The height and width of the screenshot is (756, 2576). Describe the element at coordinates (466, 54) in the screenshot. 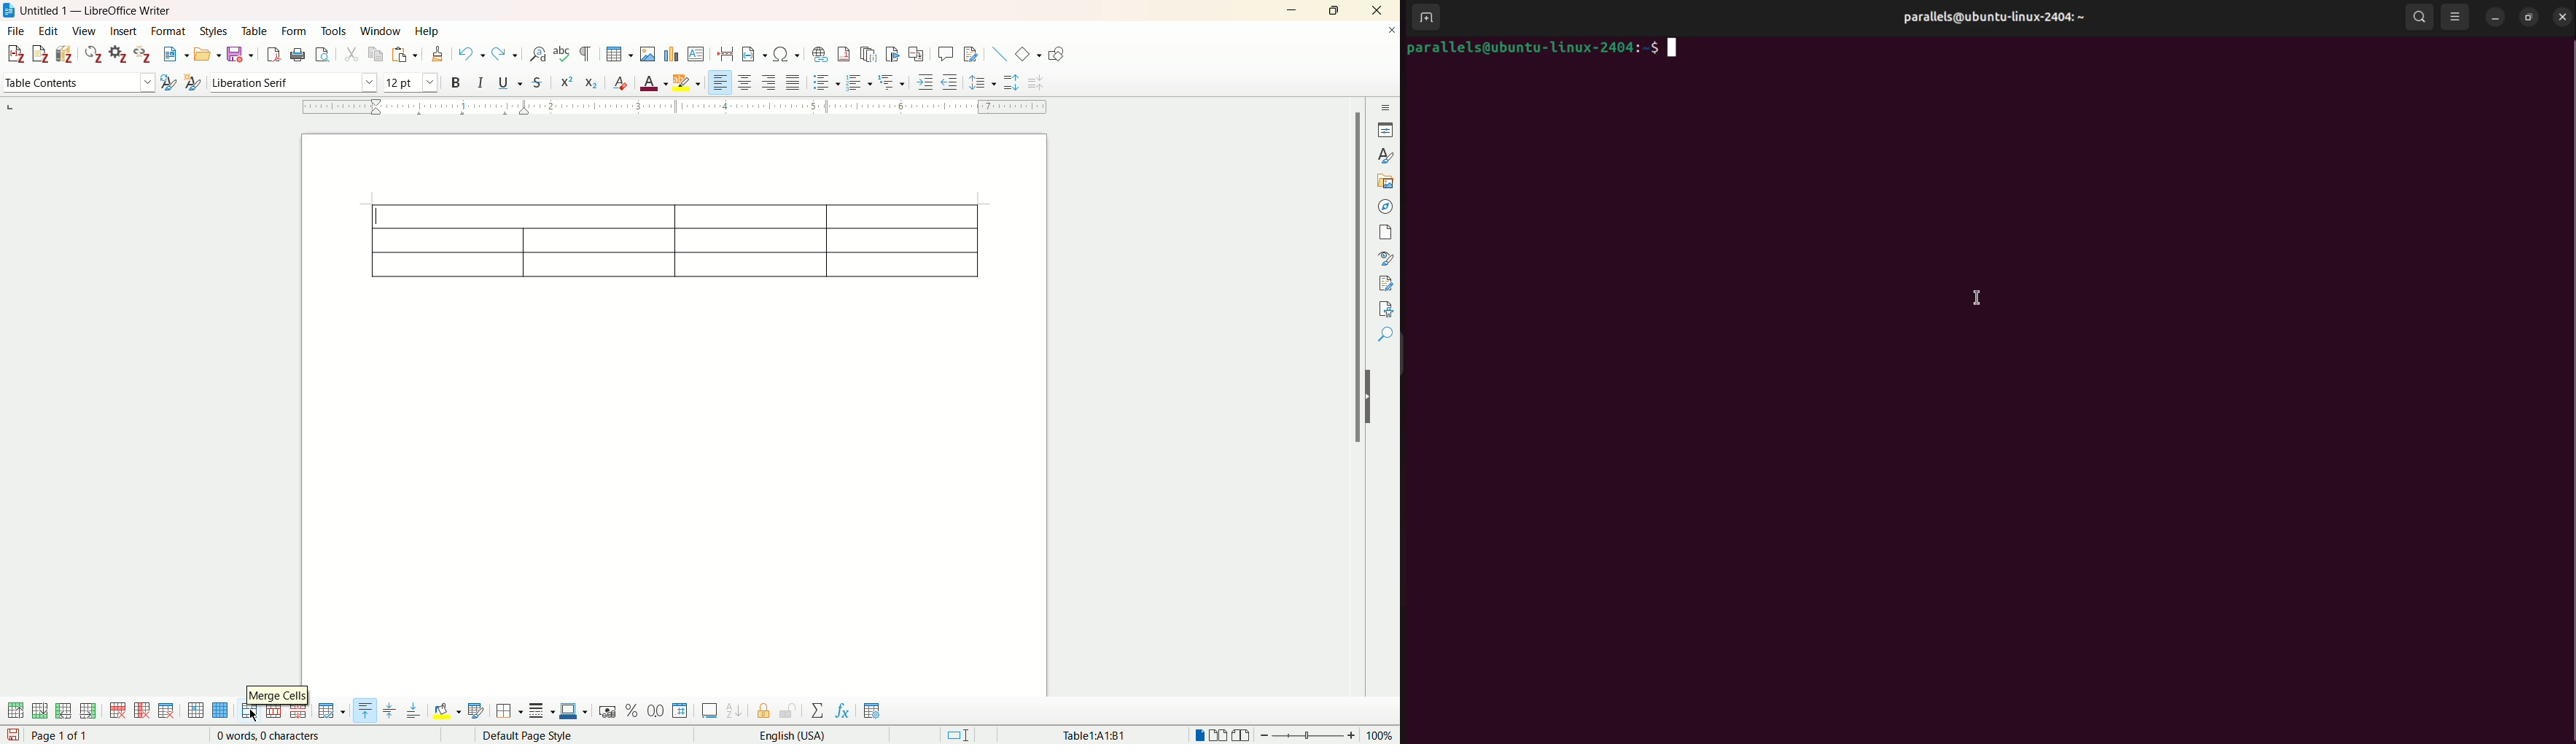

I see `undo` at that location.